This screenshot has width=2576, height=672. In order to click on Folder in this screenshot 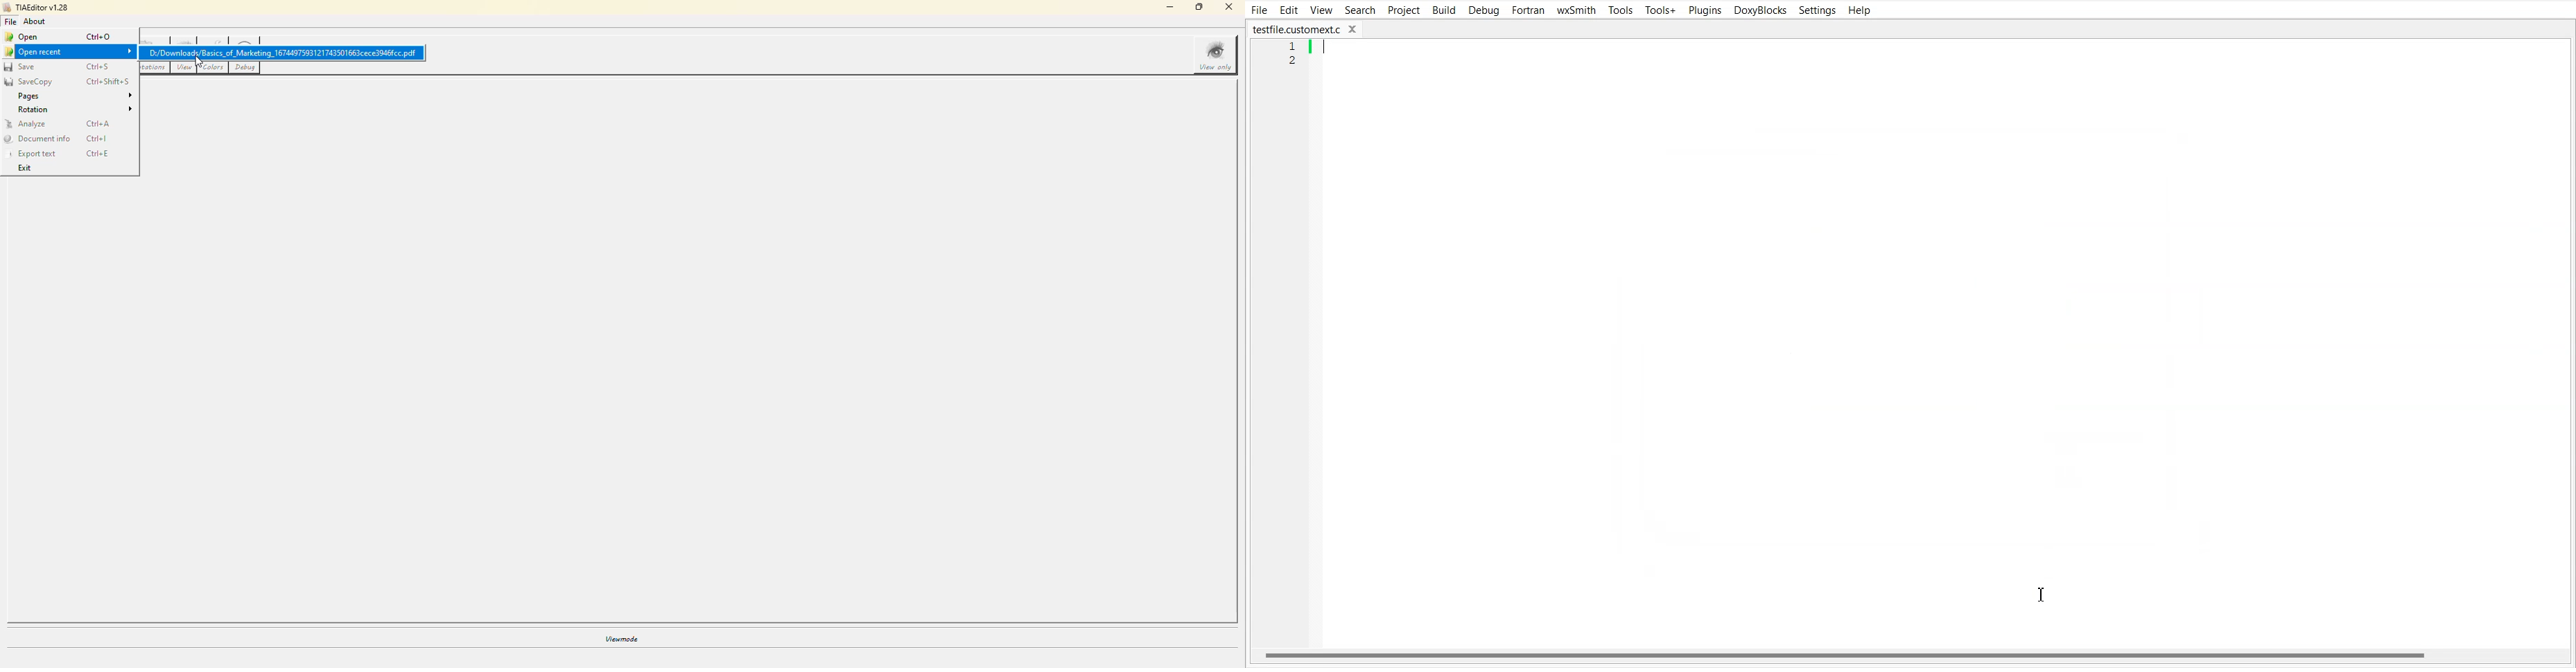, I will do `click(1304, 30)`.